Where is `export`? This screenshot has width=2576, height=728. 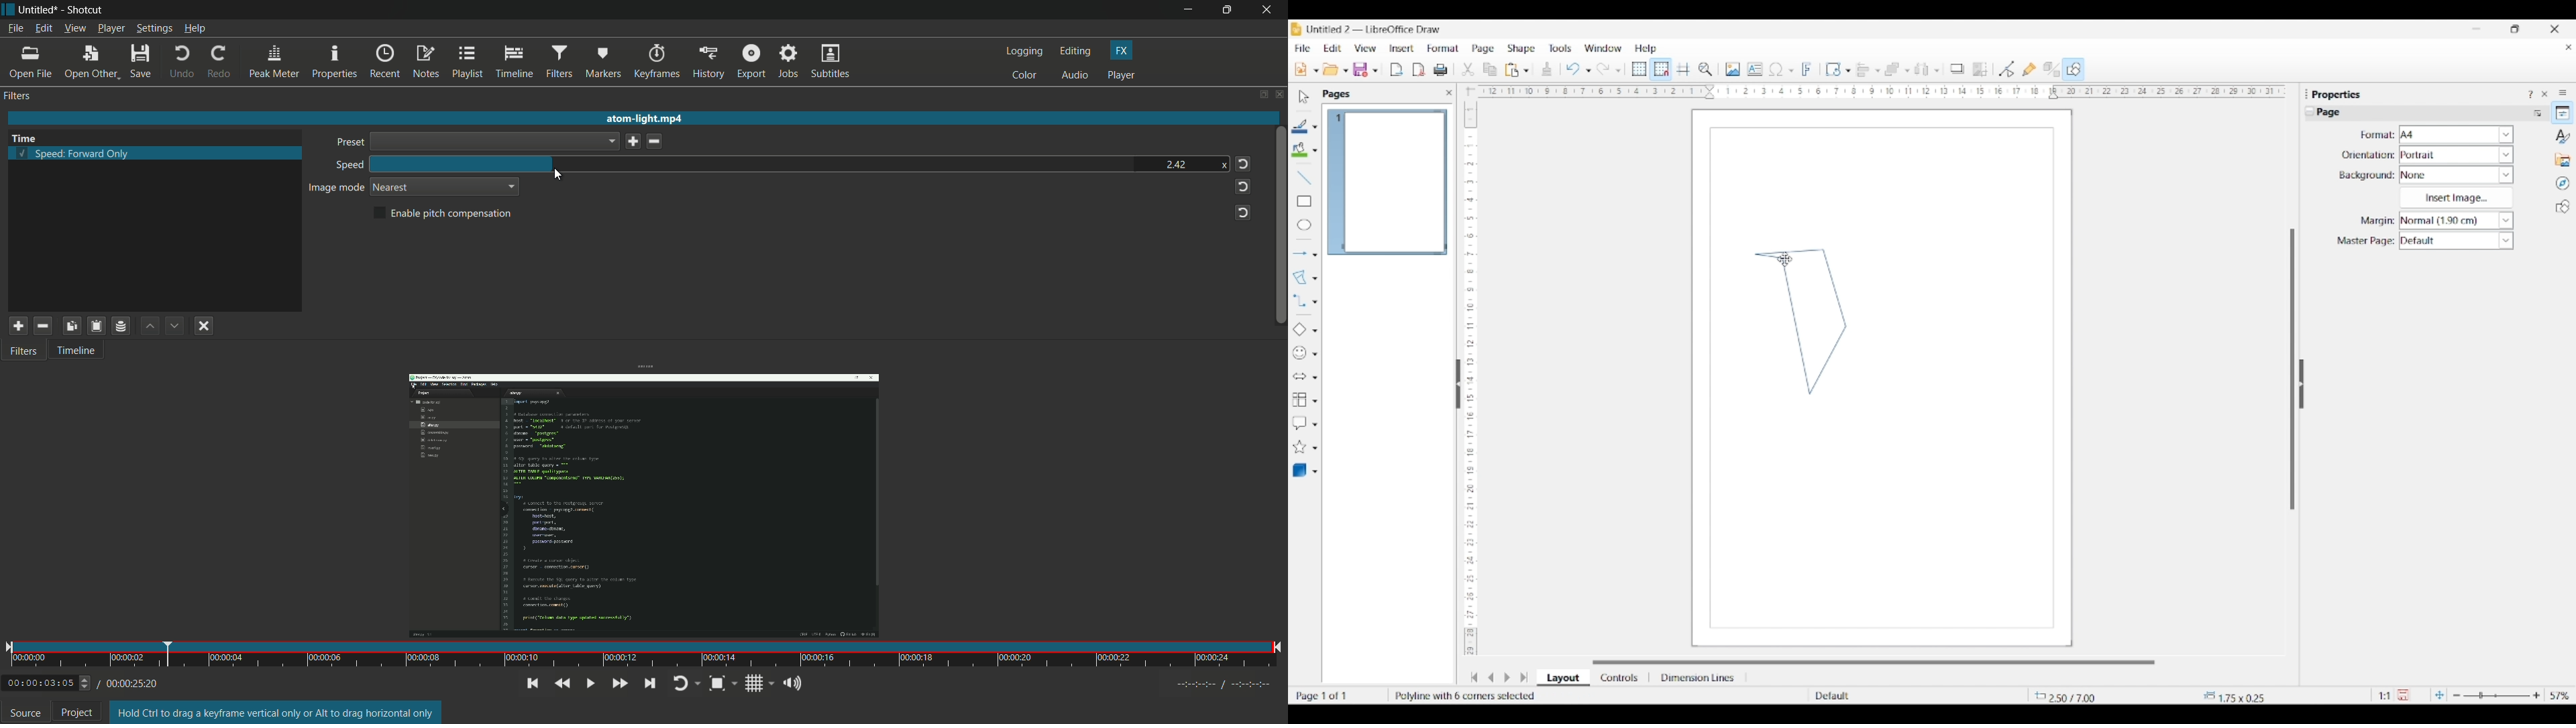
export is located at coordinates (751, 62).